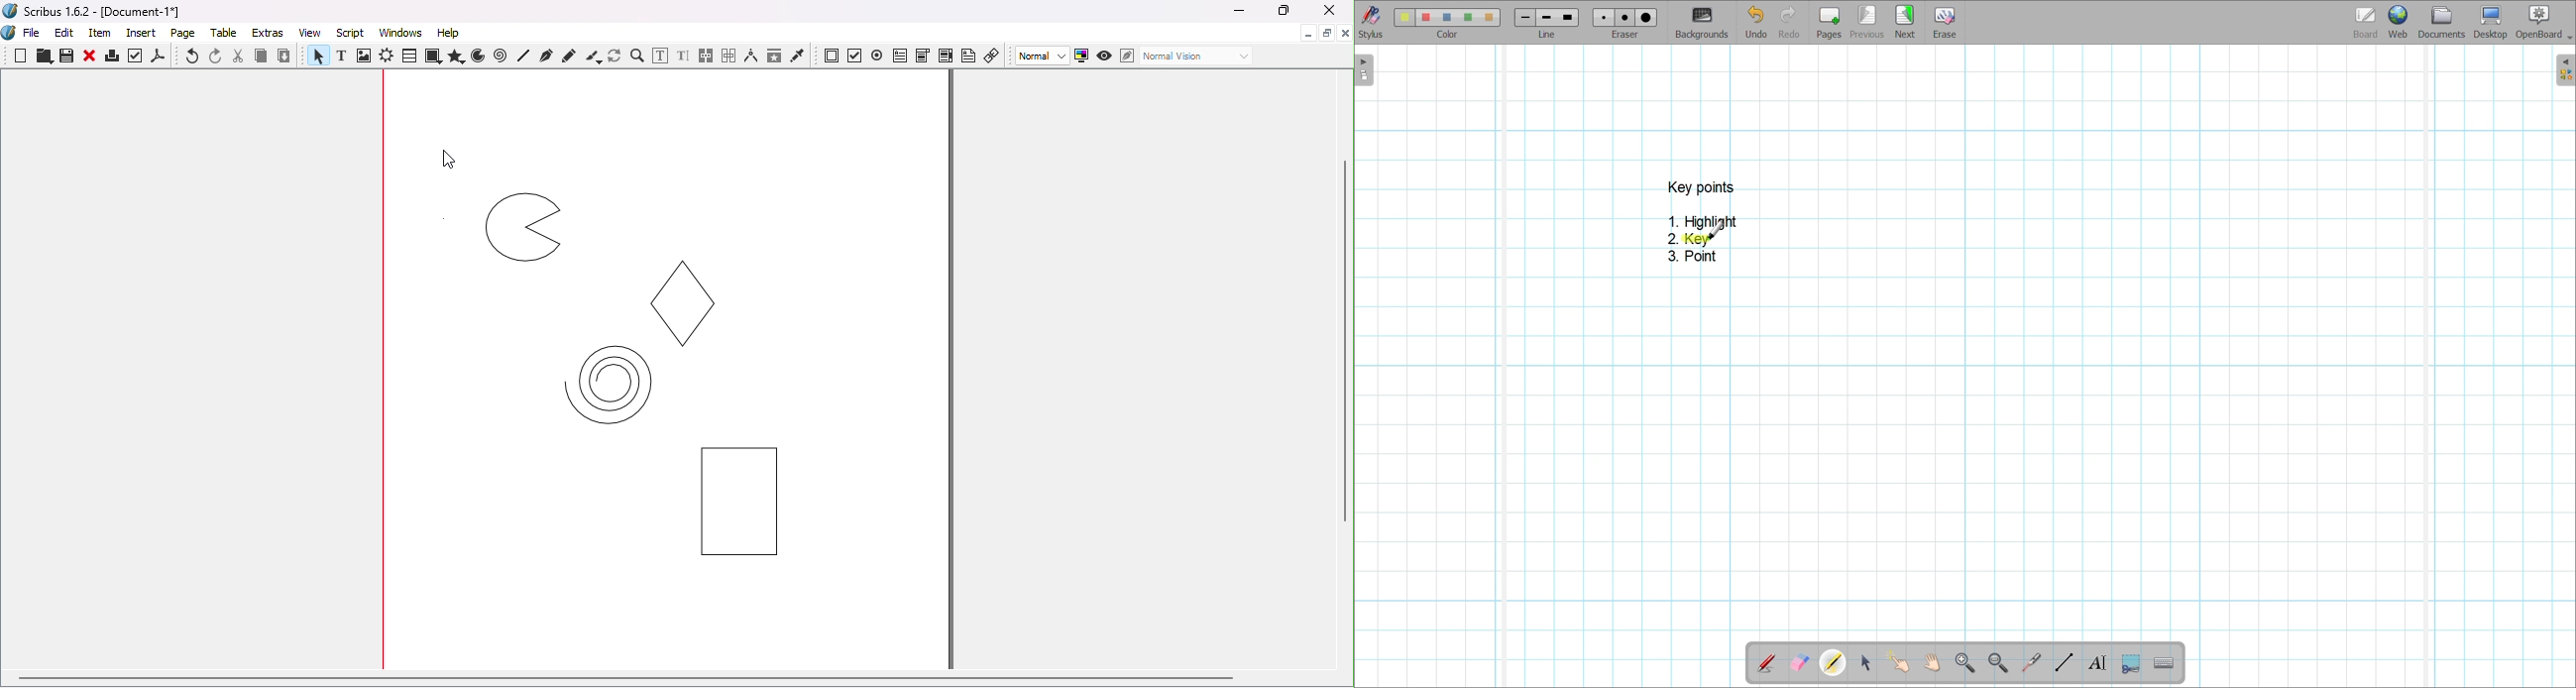 The width and height of the screenshot is (2576, 700). I want to click on Logo, so click(10, 34).